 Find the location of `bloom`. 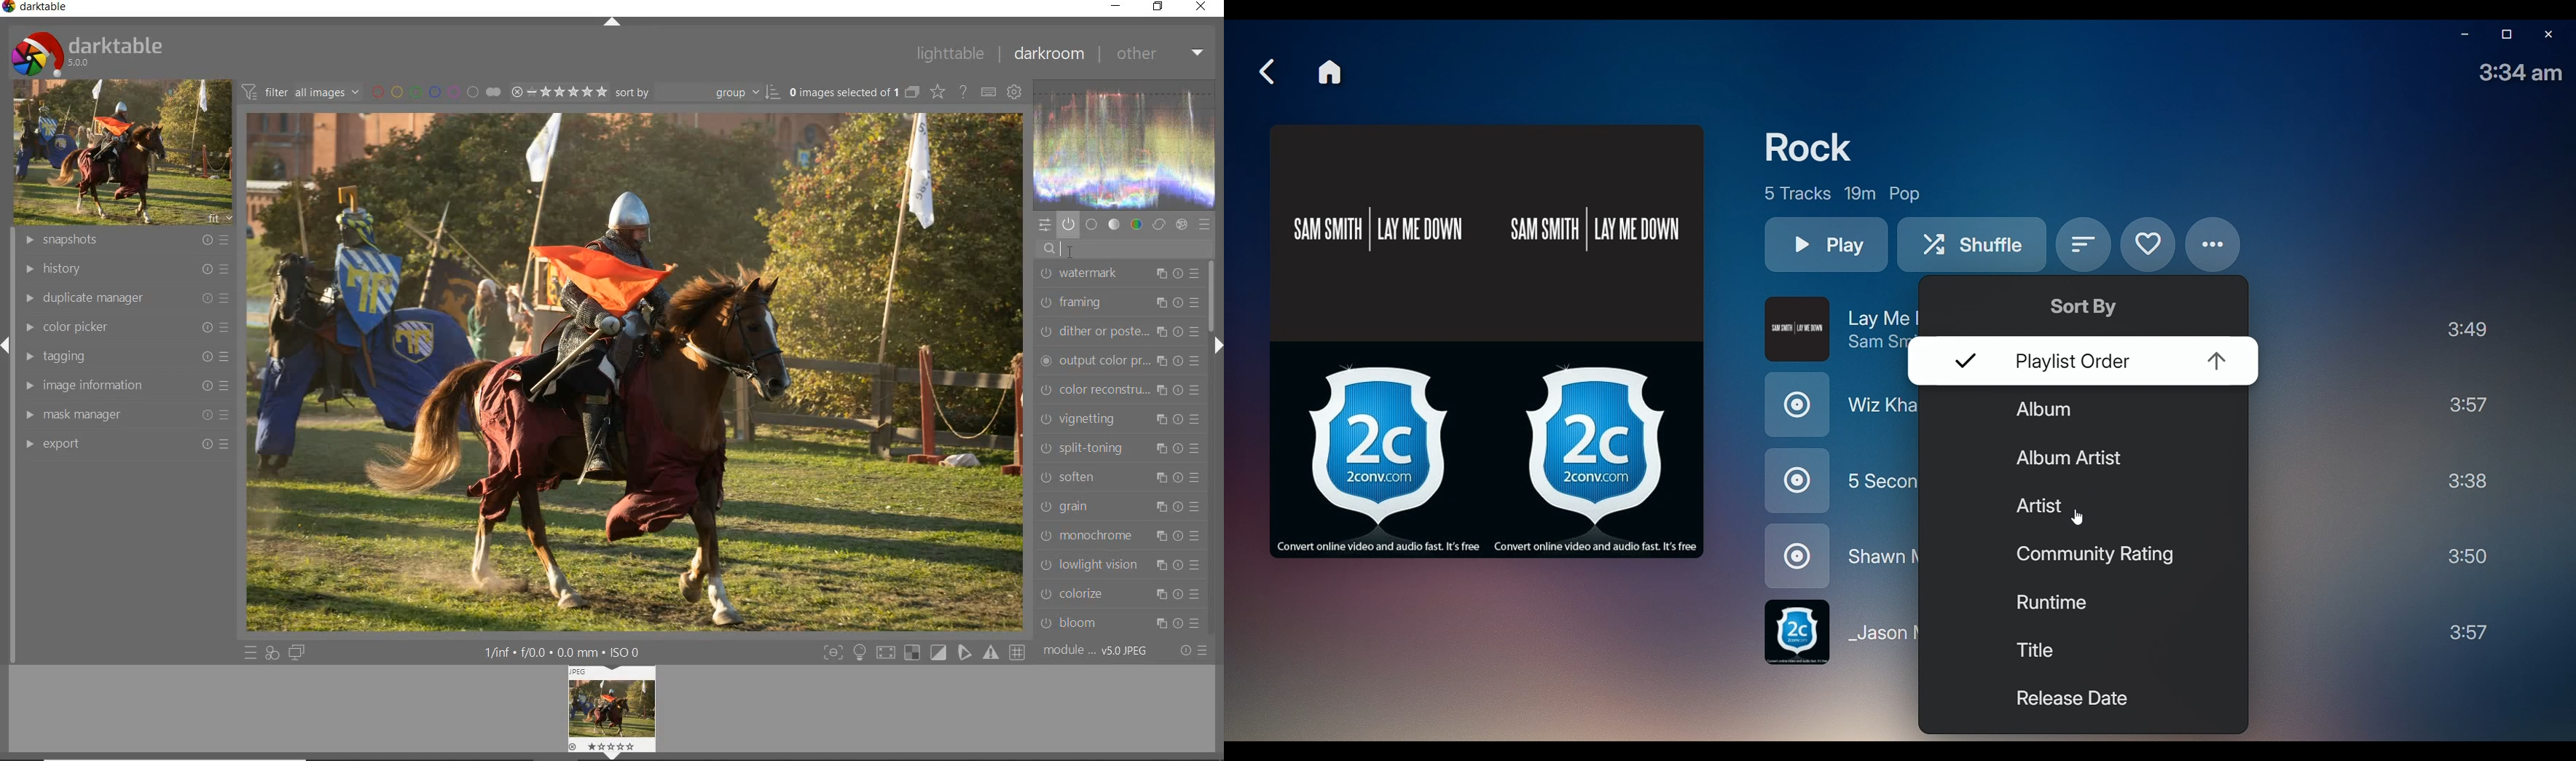

bloom is located at coordinates (1123, 623).